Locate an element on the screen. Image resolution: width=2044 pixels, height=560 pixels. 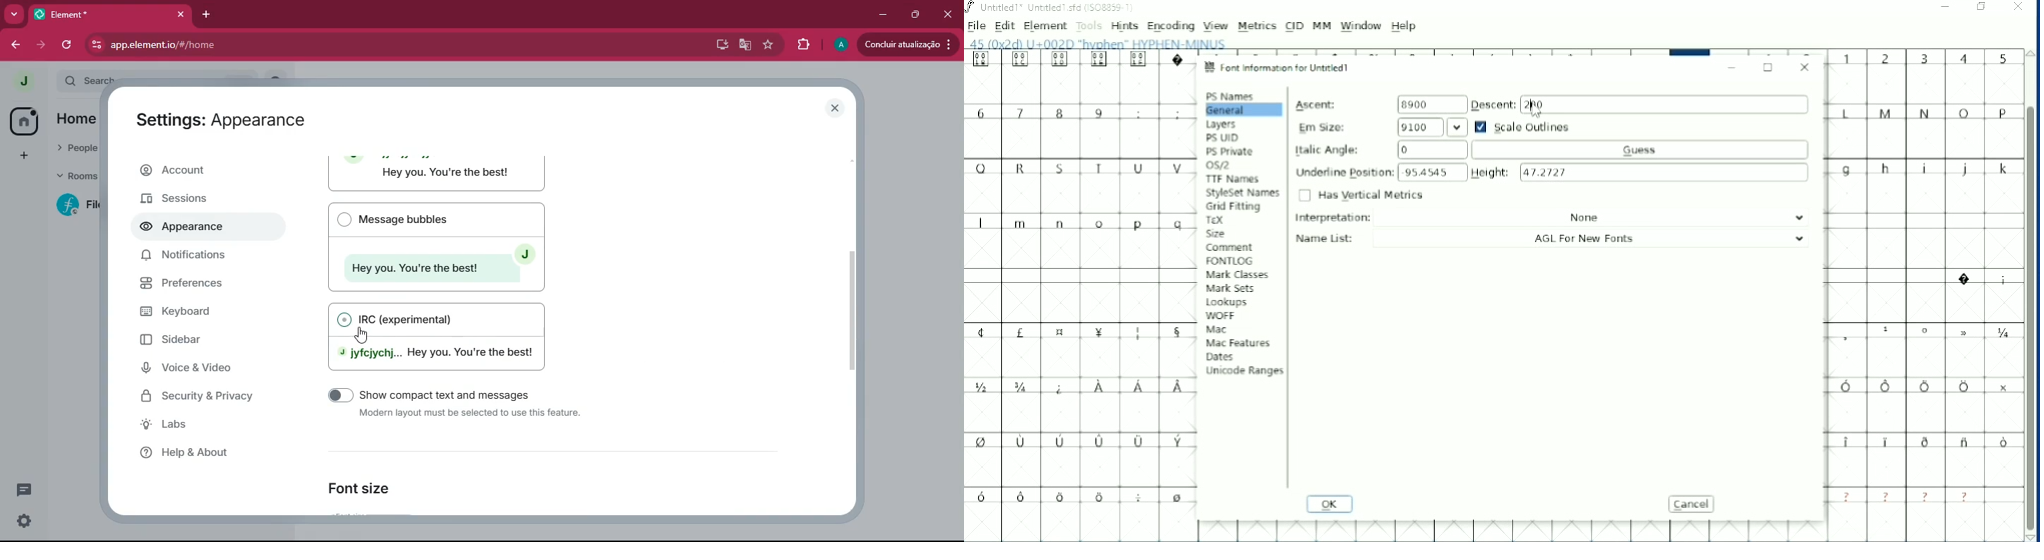
profile picture is located at coordinates (22, 80).